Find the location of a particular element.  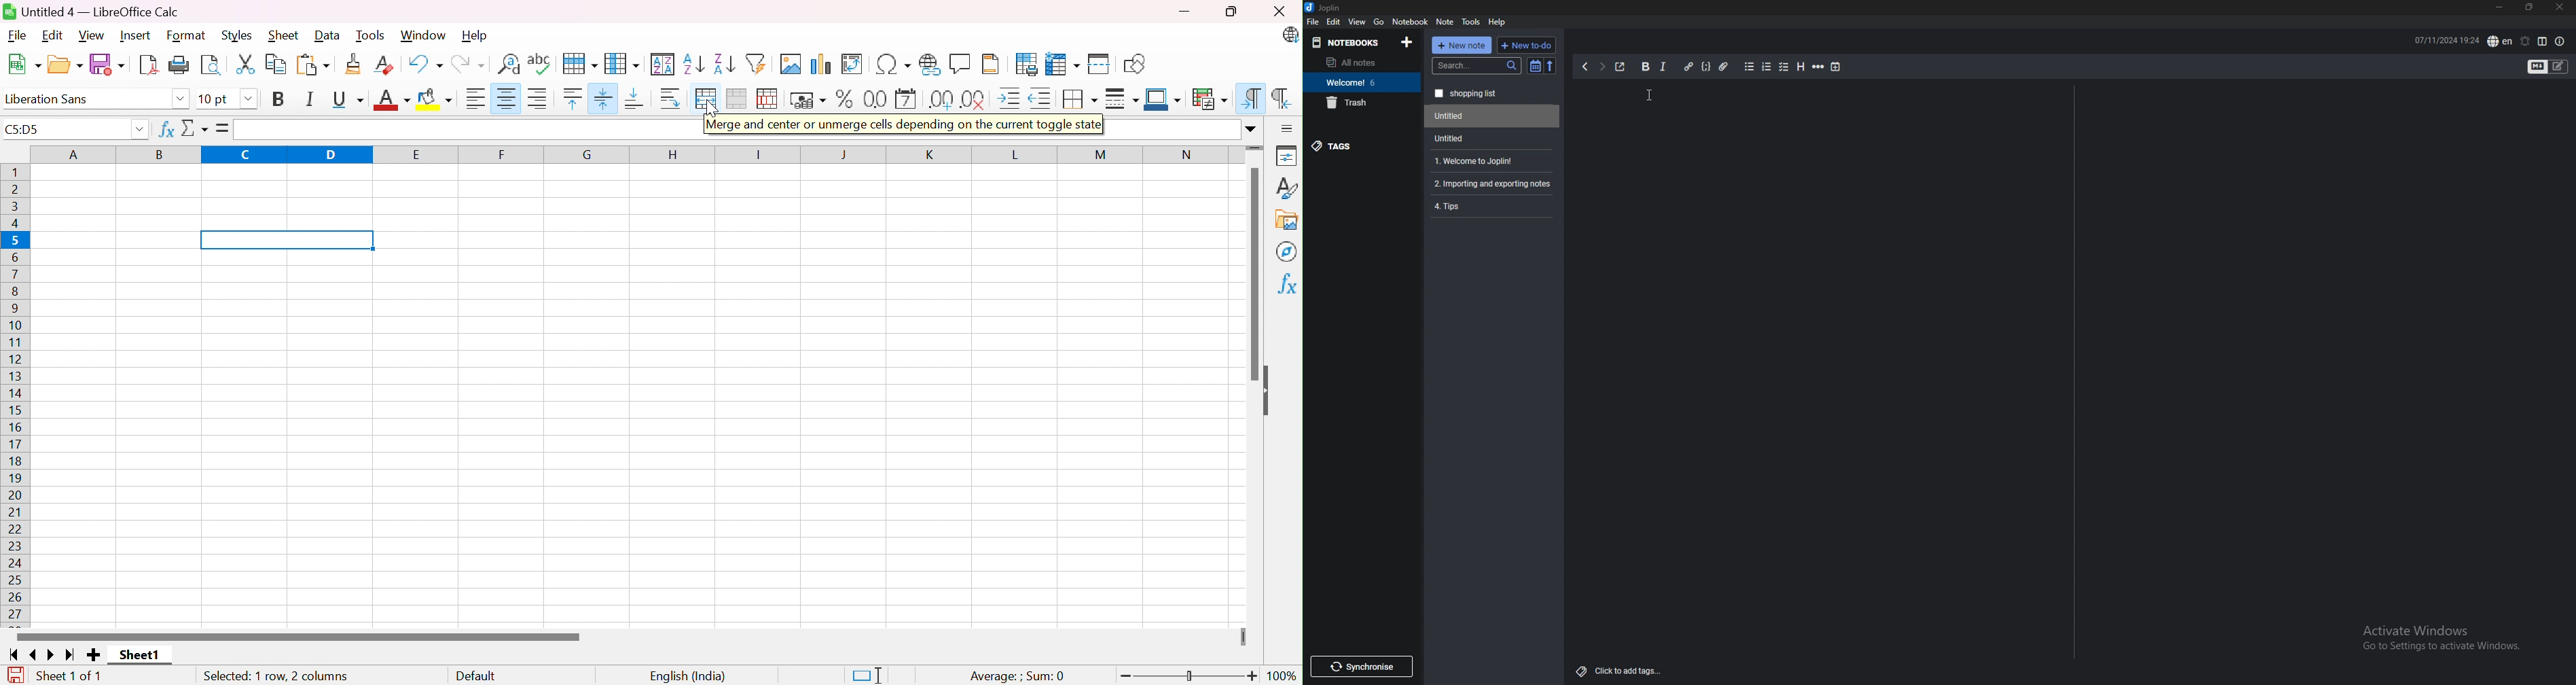

Insert Hyperlink is located at coordinates (928, 64).